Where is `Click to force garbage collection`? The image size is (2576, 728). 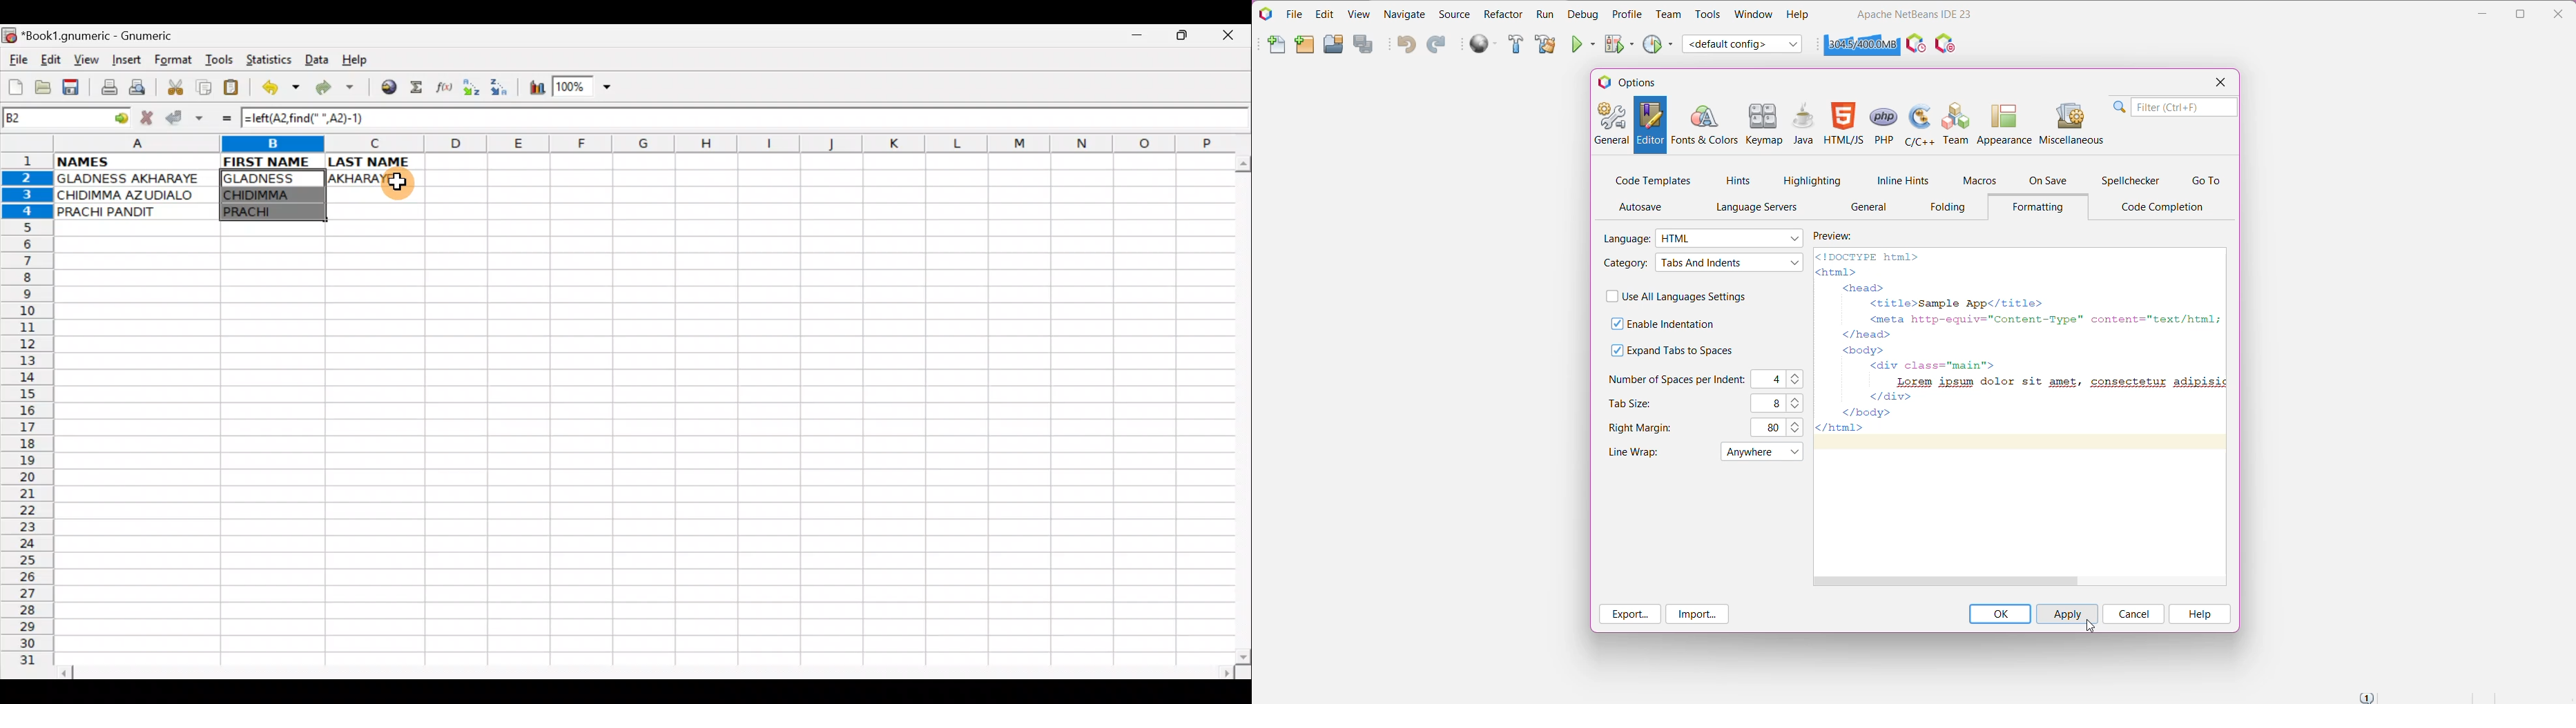 Click to force garbage collection is located at coordinates (1861, 44).